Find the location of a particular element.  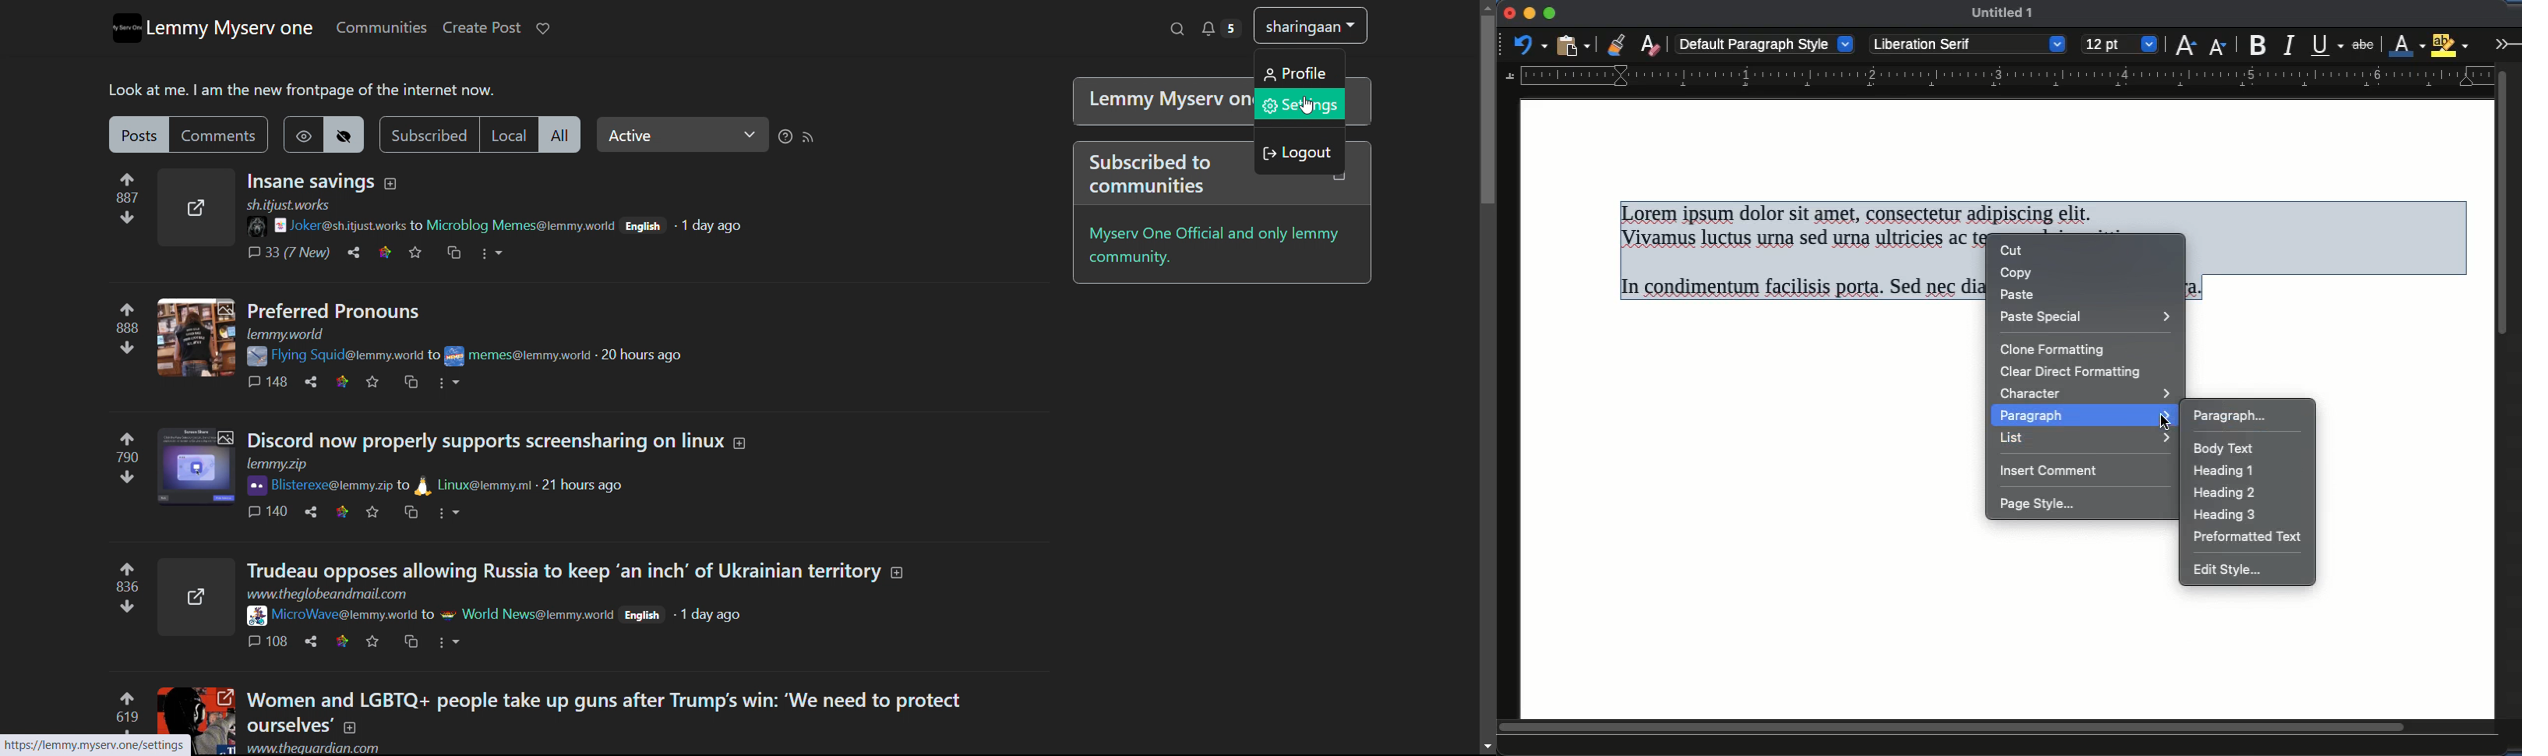

untitled 1 is located at coordinates (2002, 12).